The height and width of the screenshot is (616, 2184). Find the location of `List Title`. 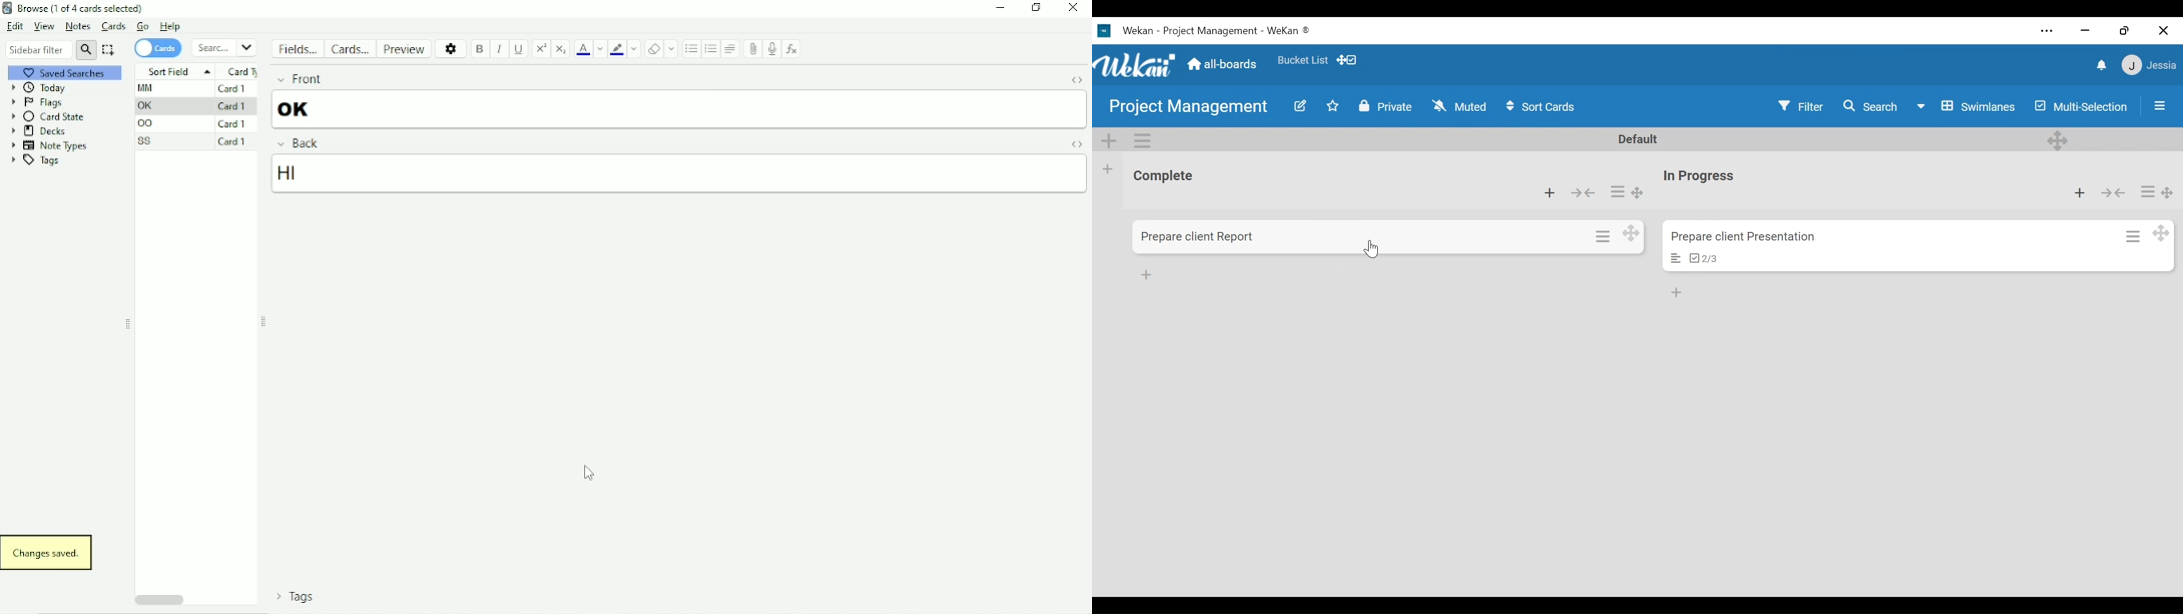

List Title is located at coordinates (1697, 176).